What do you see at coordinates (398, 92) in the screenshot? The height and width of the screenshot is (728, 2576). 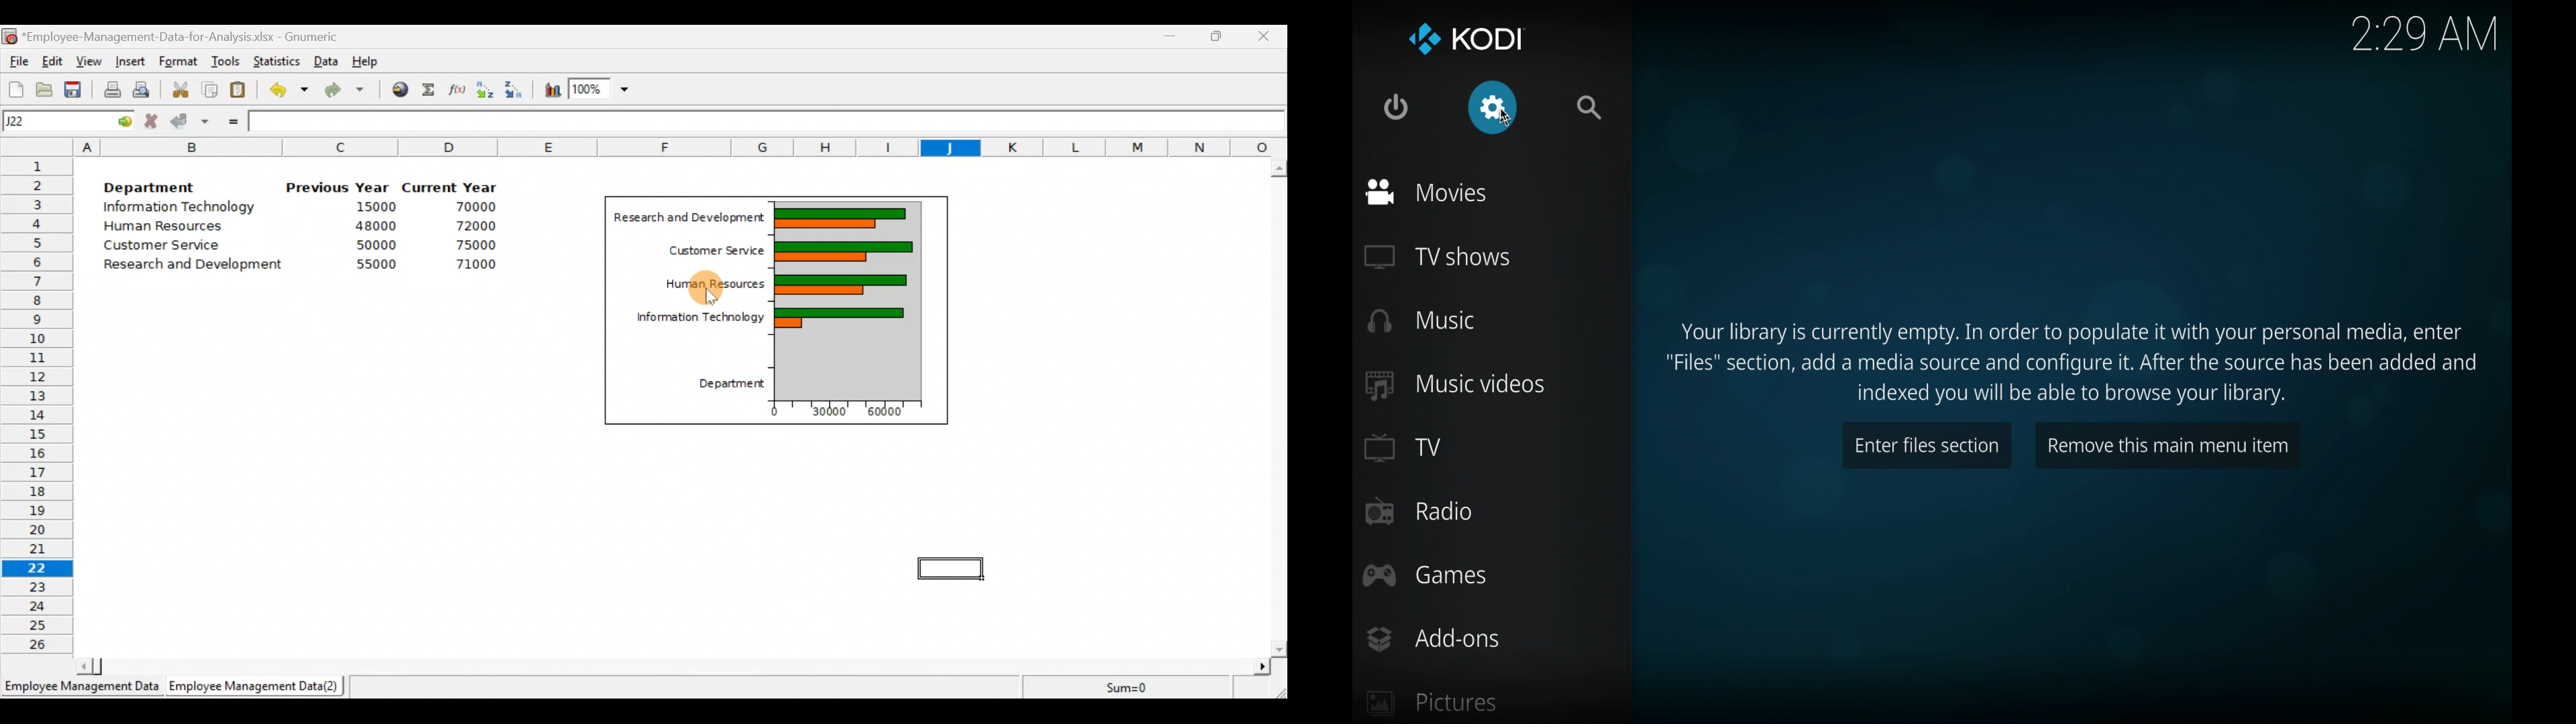 I see `Insert hyperlink` at bounding box center [398, 92].